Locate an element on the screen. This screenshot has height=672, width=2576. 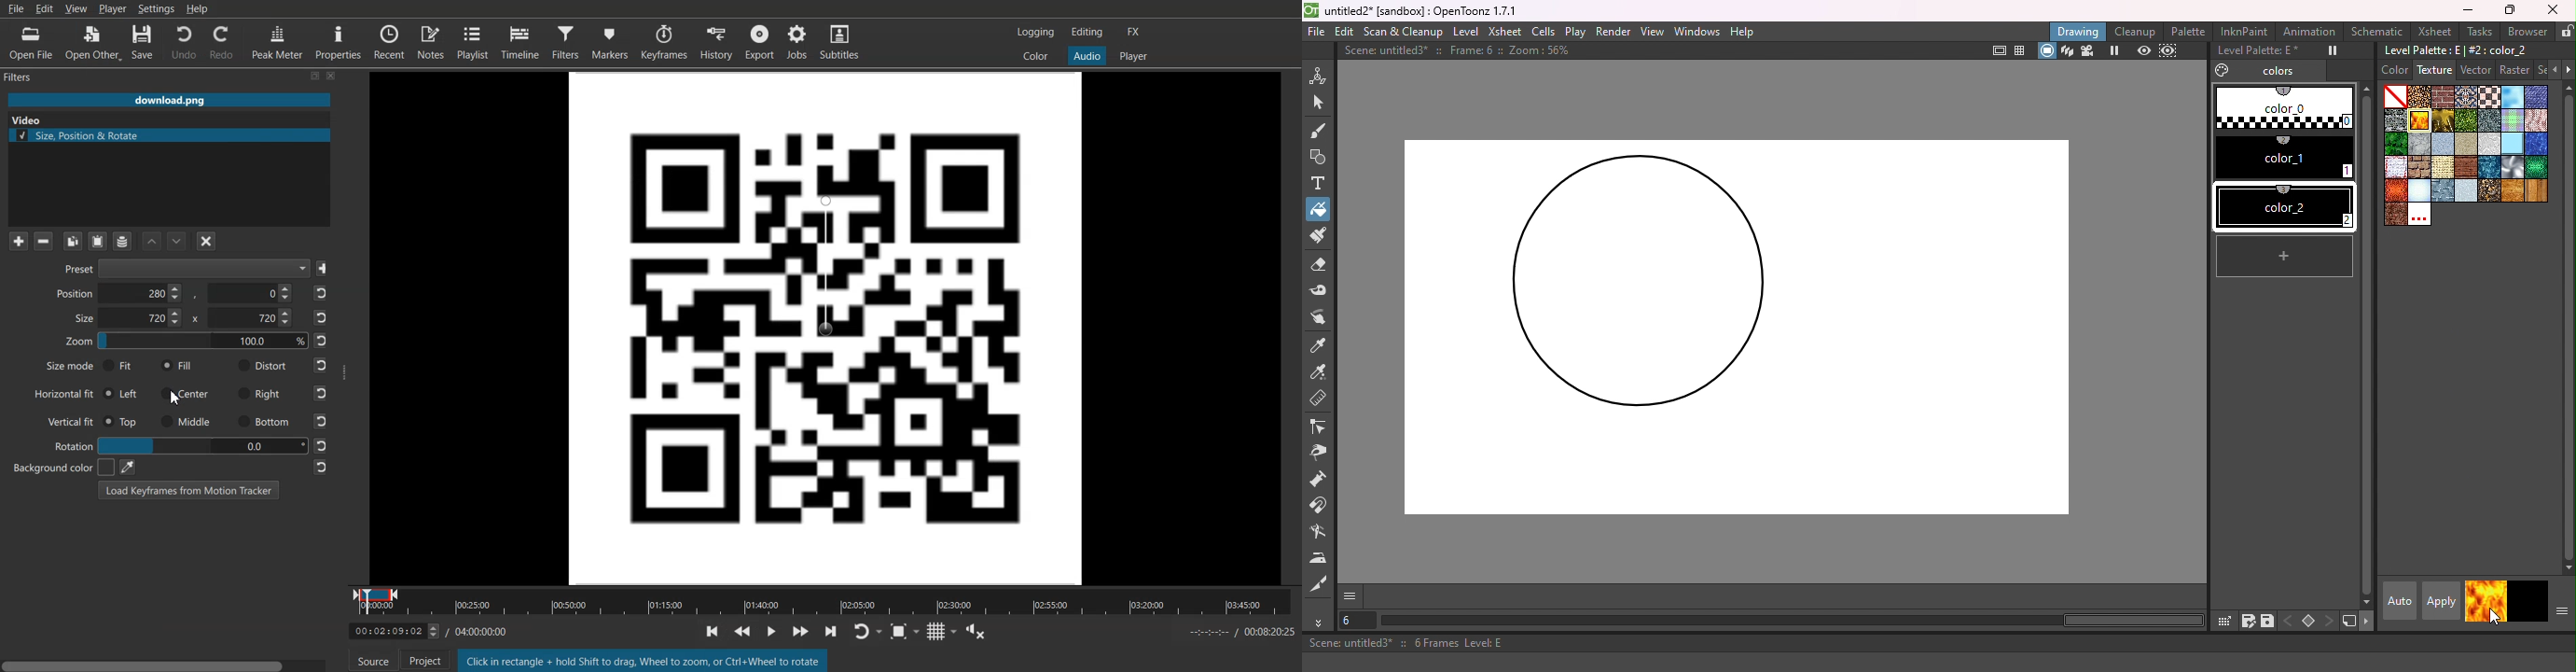
roughbrickwork.bmp is located at coordinates (2420, 168).